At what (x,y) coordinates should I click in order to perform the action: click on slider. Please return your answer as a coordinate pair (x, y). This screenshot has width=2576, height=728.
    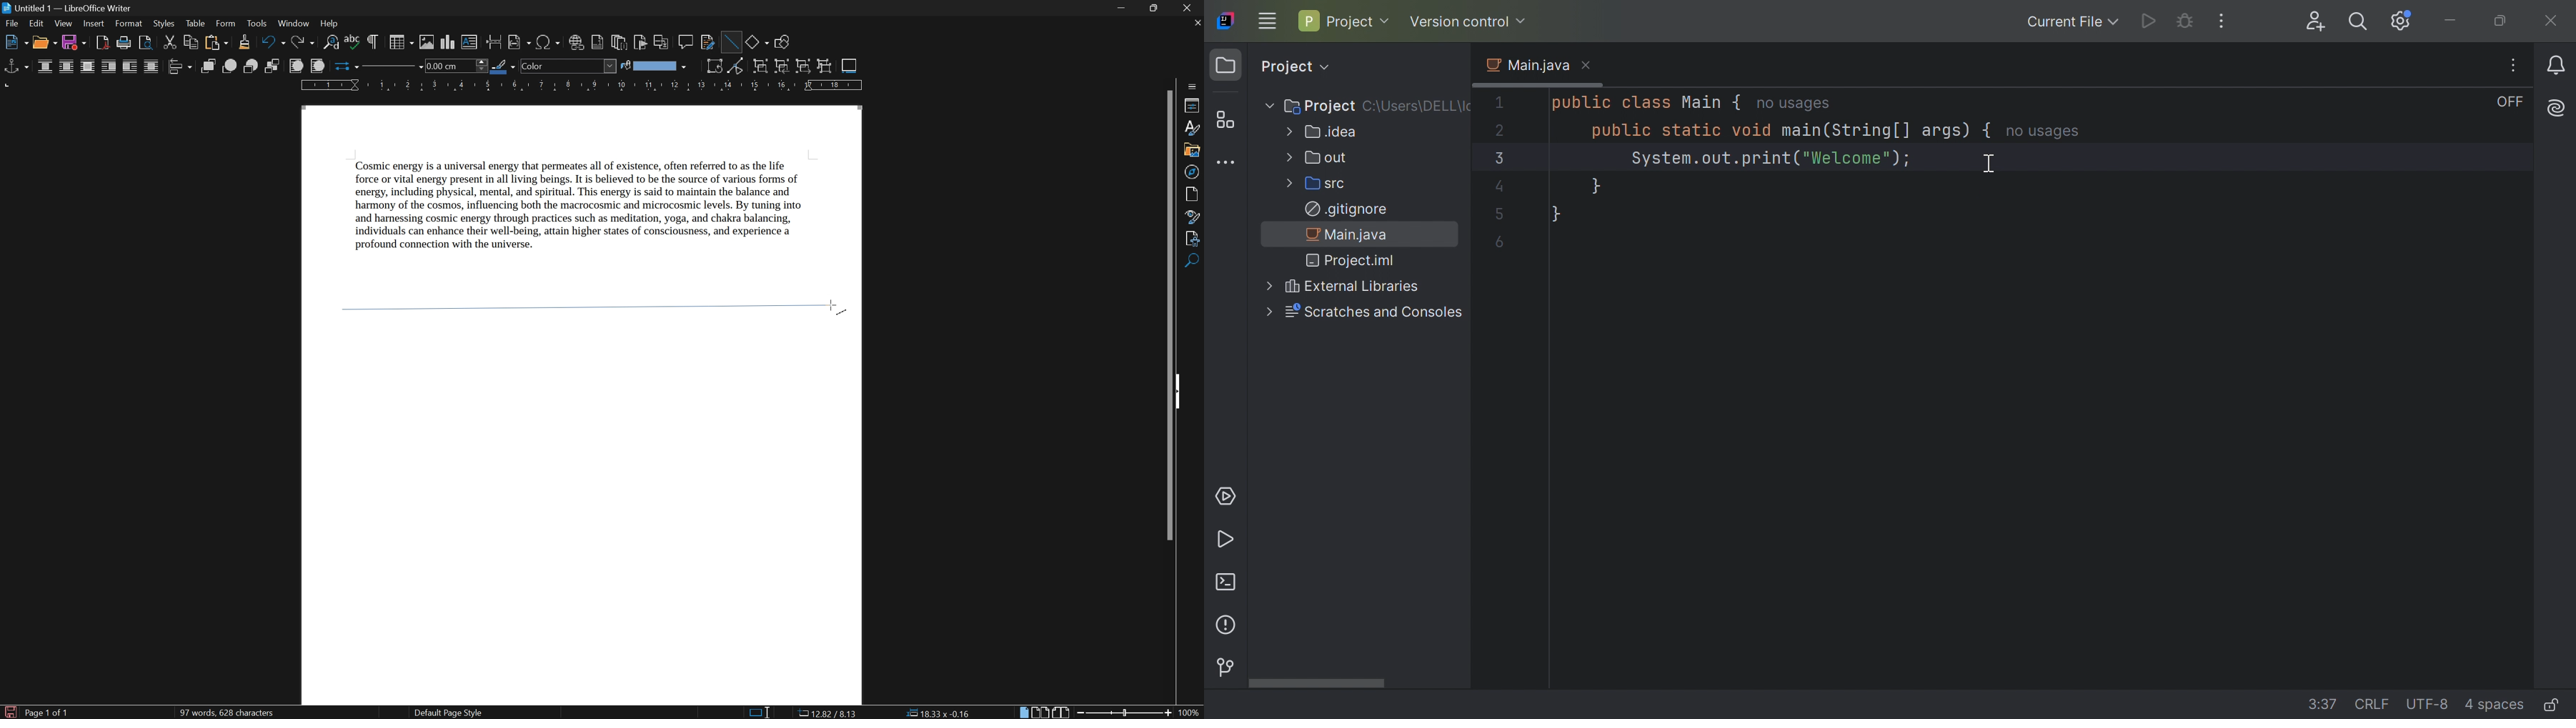
    Looking at the image, I should click on (1127, 712).